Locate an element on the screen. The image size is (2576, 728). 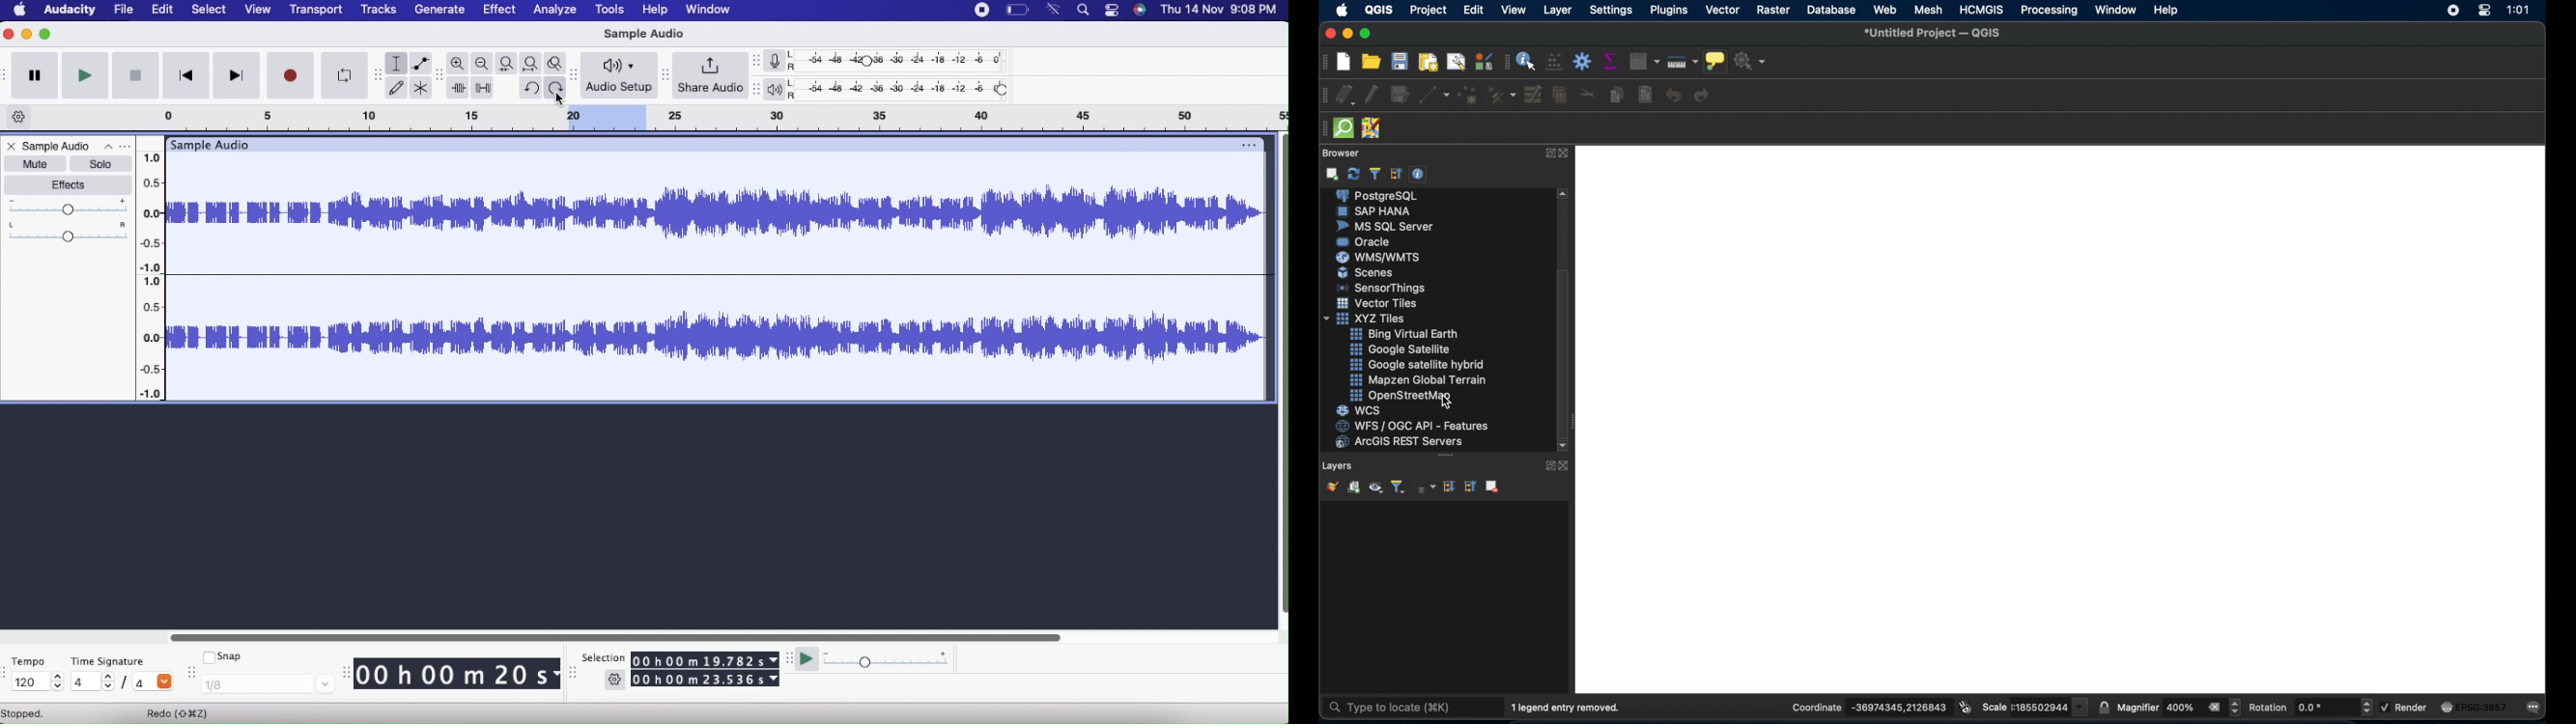
Audio level is located at coordinates (151, 338).